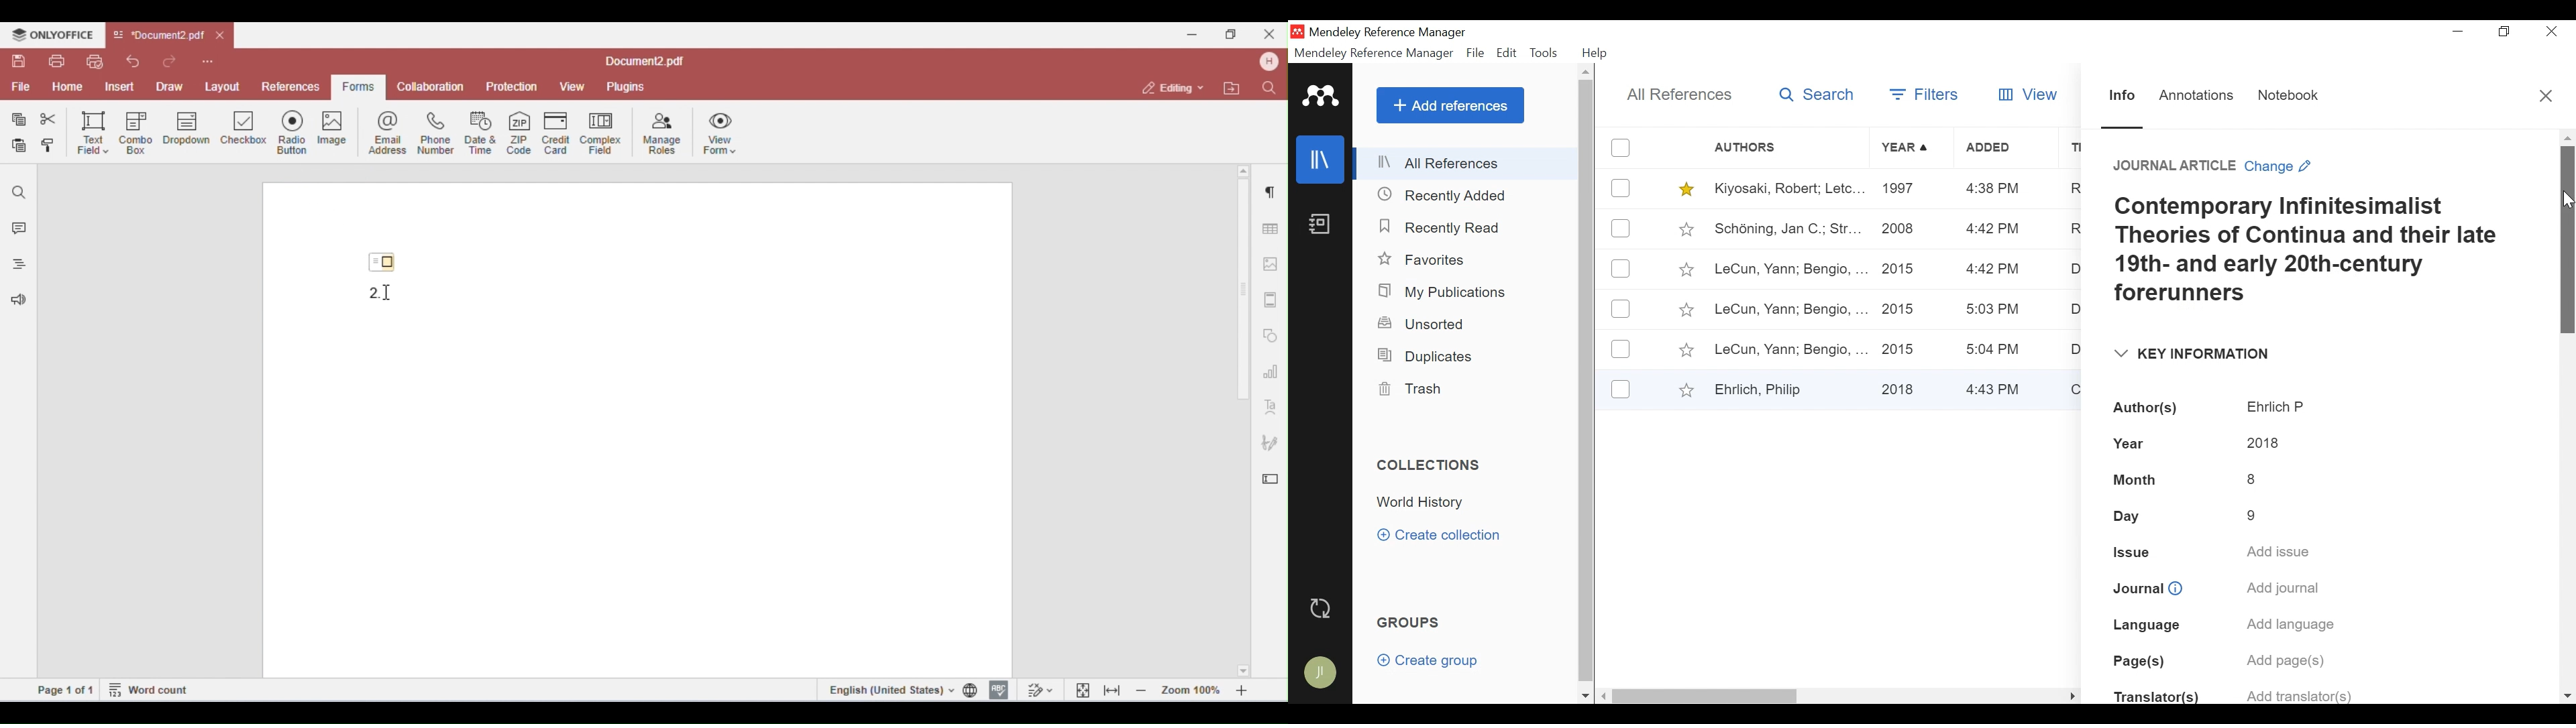  I want to click on Added, so click(2006, 149).